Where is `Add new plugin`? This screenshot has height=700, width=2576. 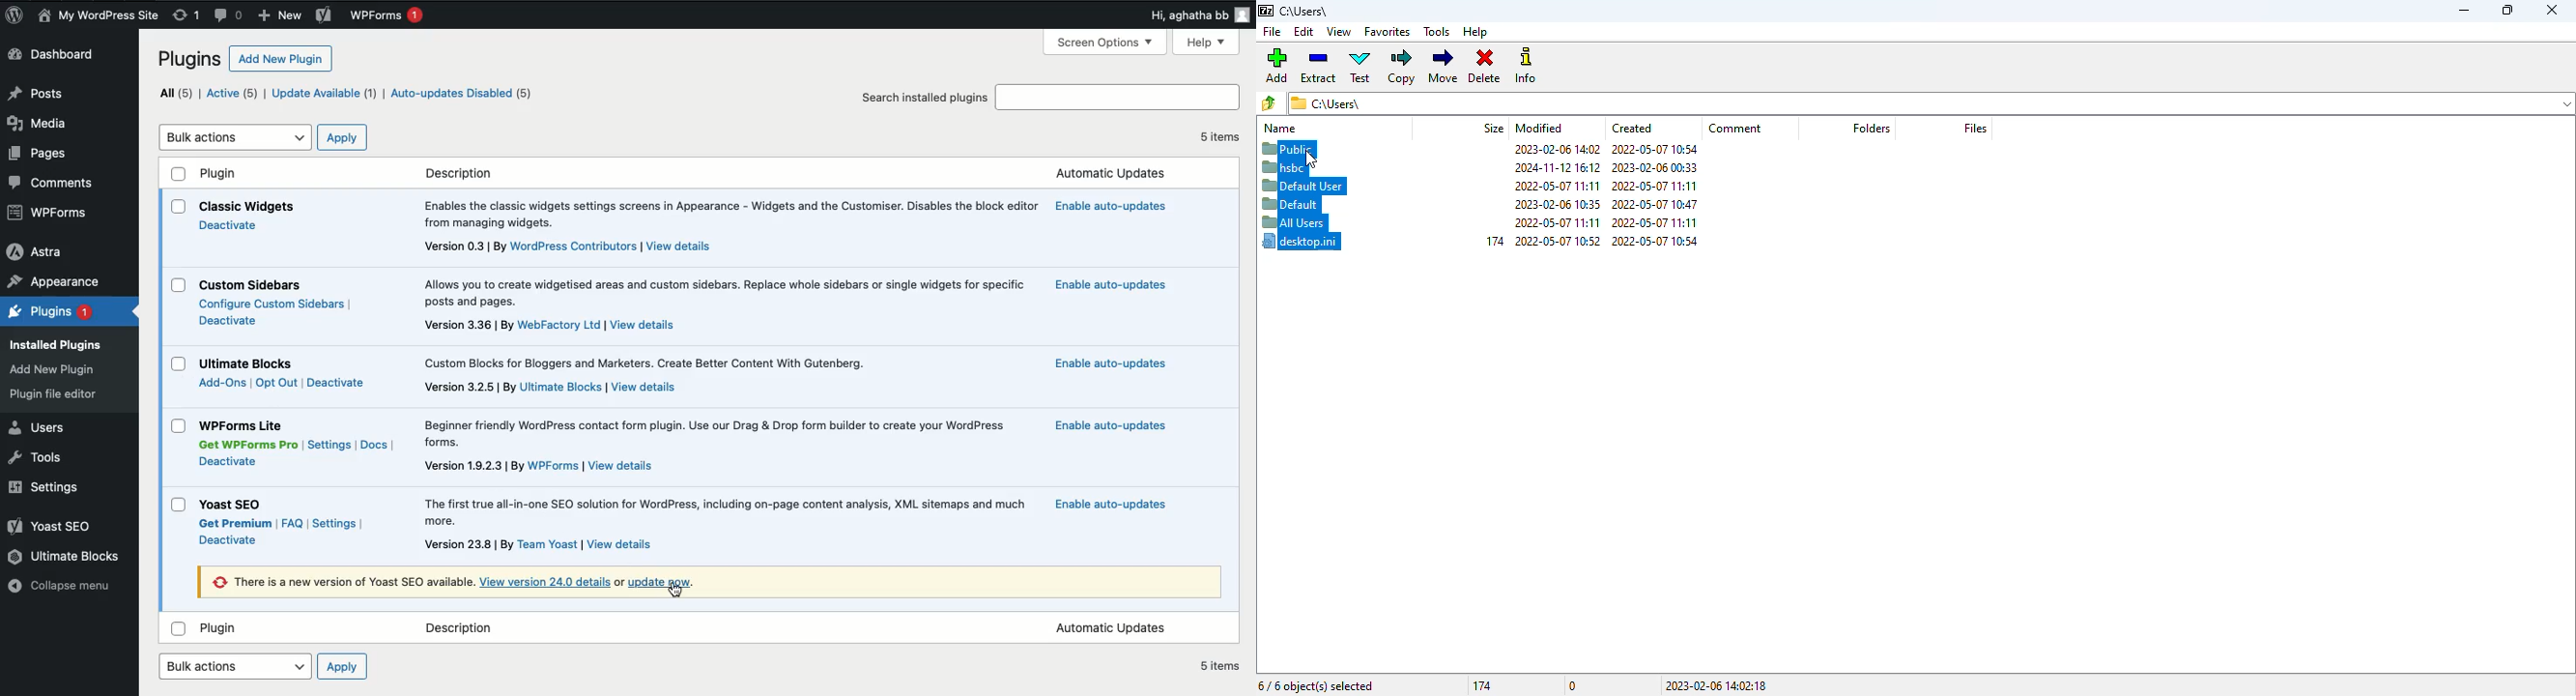 Add new plugin is located at coordinates (283, 58).